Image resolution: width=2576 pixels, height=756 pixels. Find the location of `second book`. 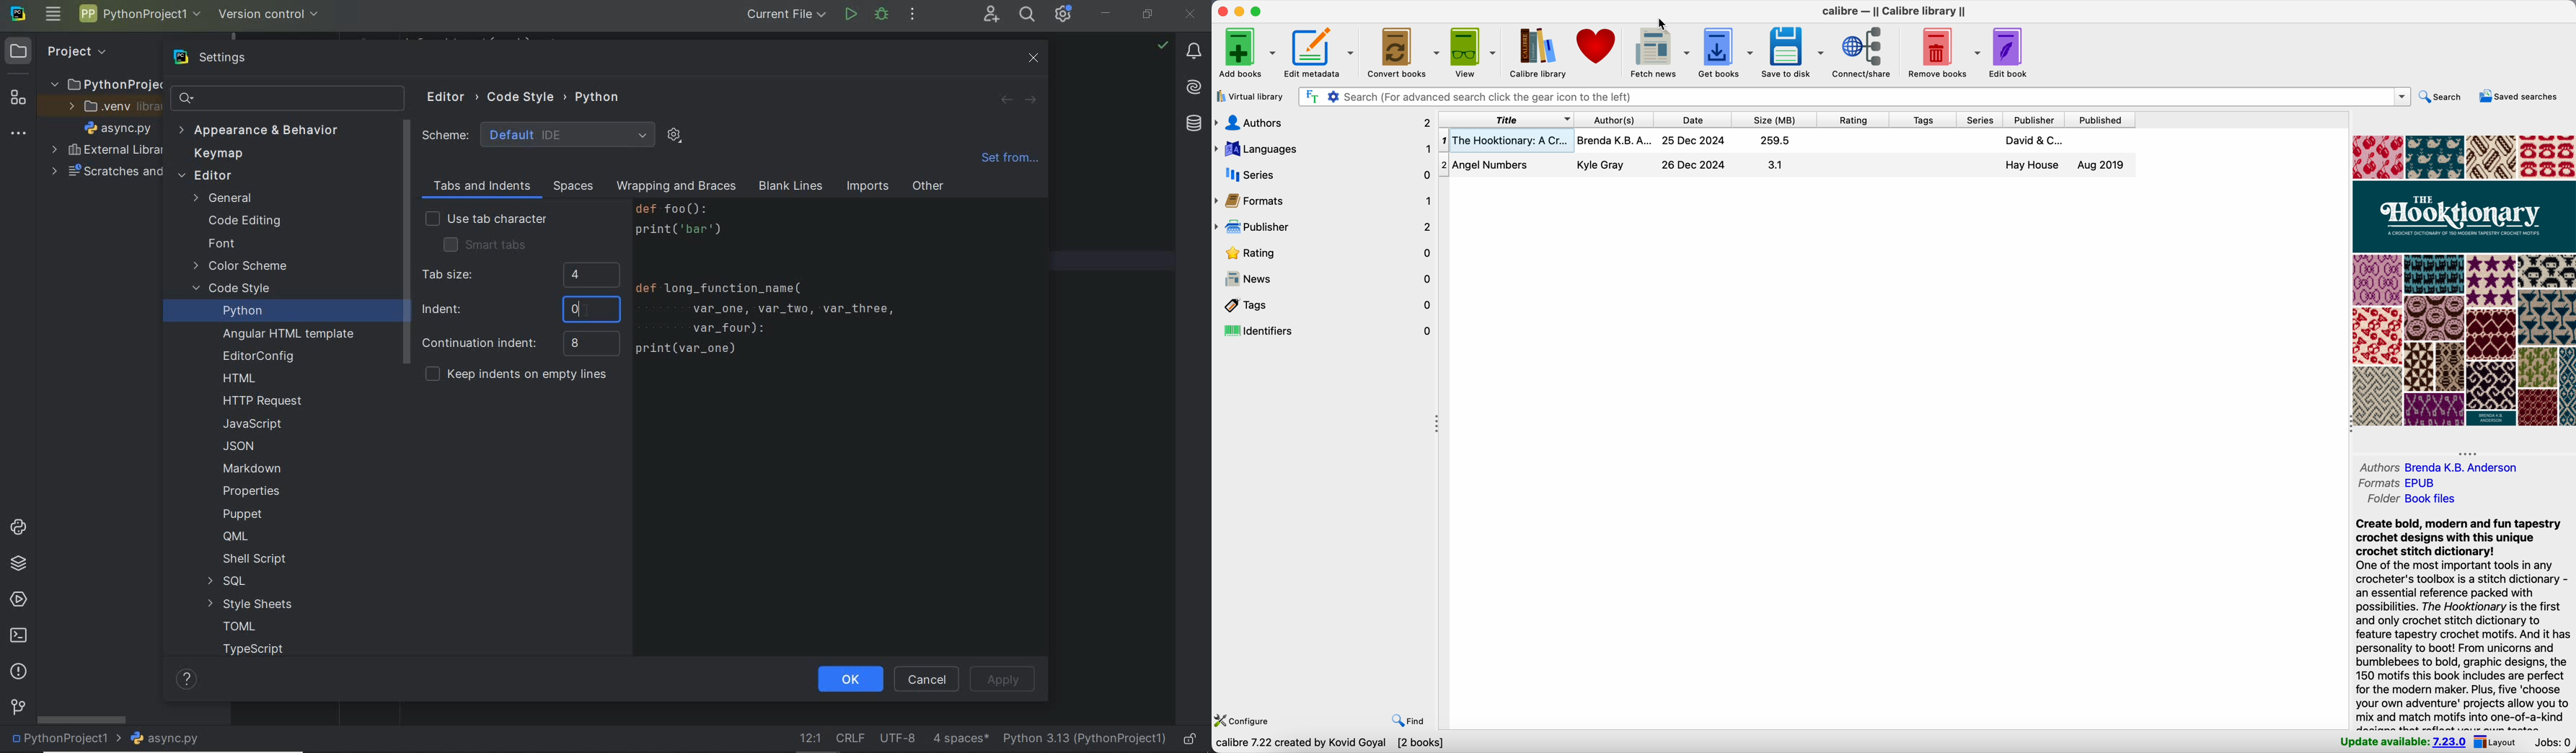

second book is located at coordinates (1787, 167).